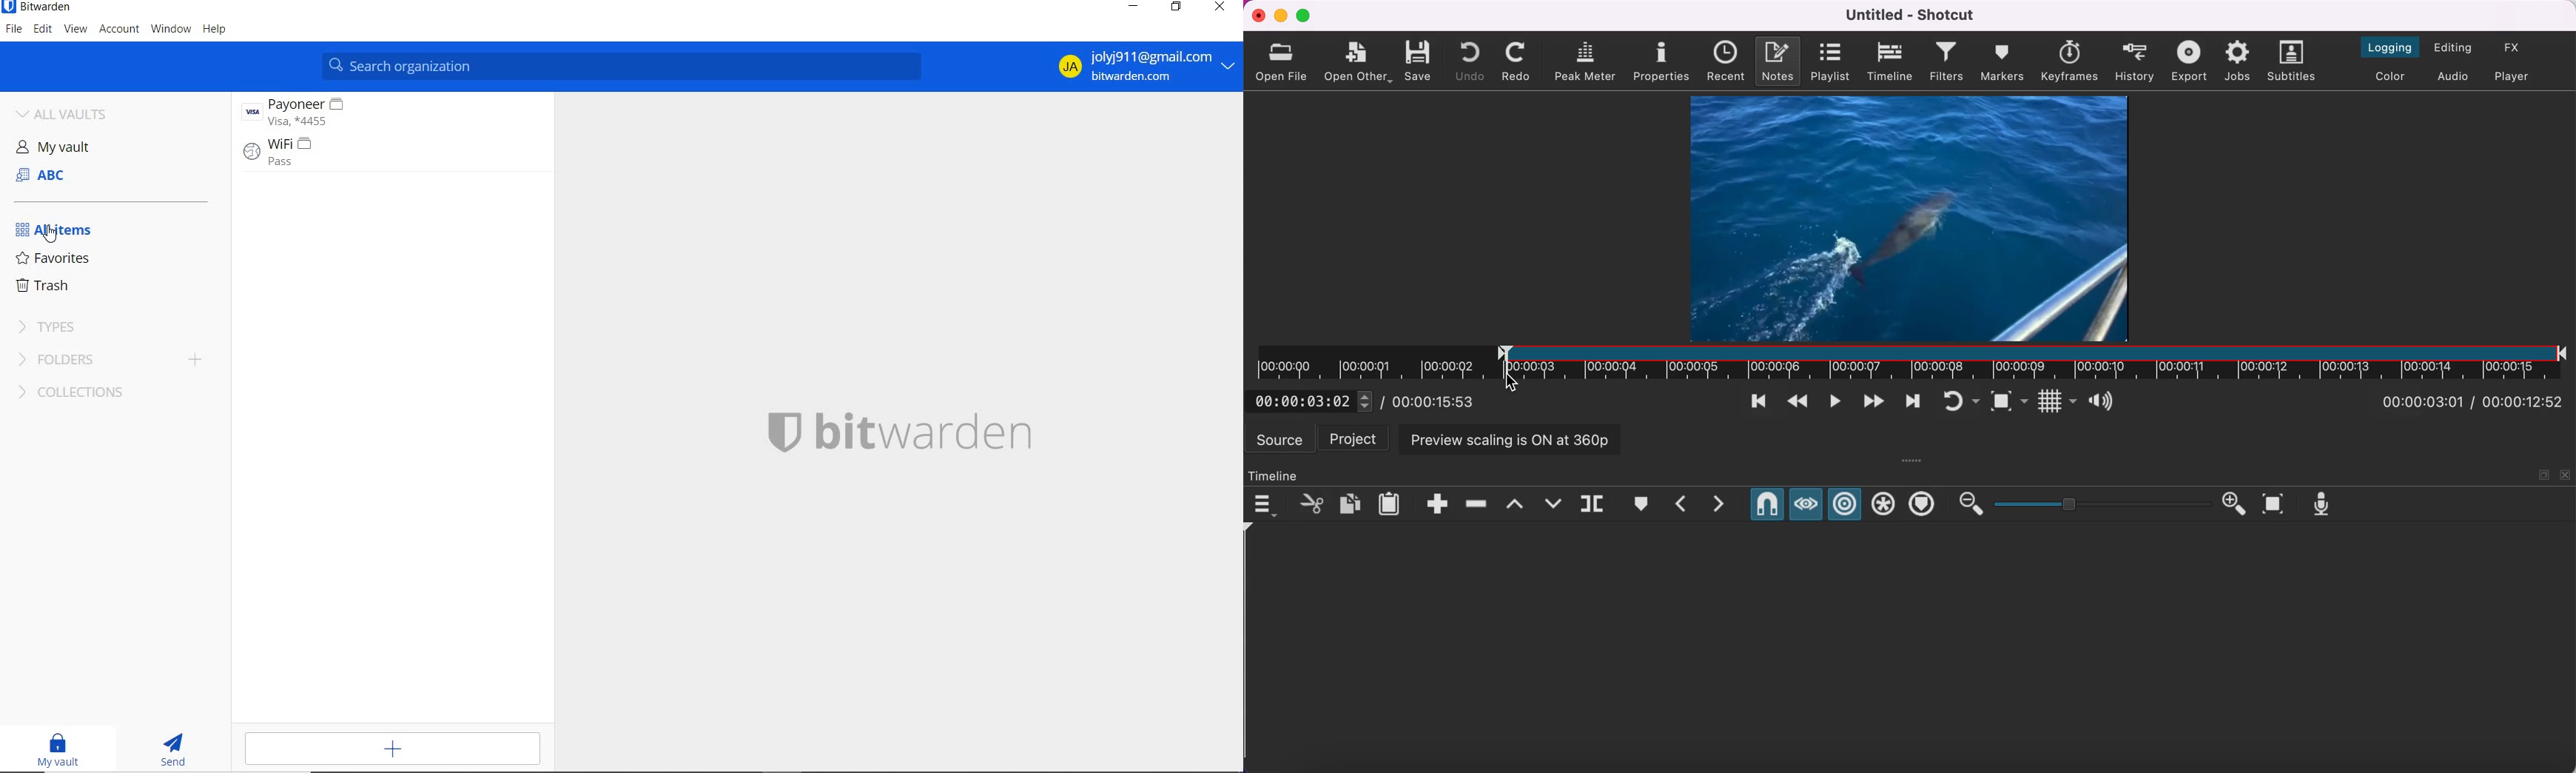 This screenshot has height=784, width=2576. I want to click on zoom timeline to fit, so click(2277, 504).